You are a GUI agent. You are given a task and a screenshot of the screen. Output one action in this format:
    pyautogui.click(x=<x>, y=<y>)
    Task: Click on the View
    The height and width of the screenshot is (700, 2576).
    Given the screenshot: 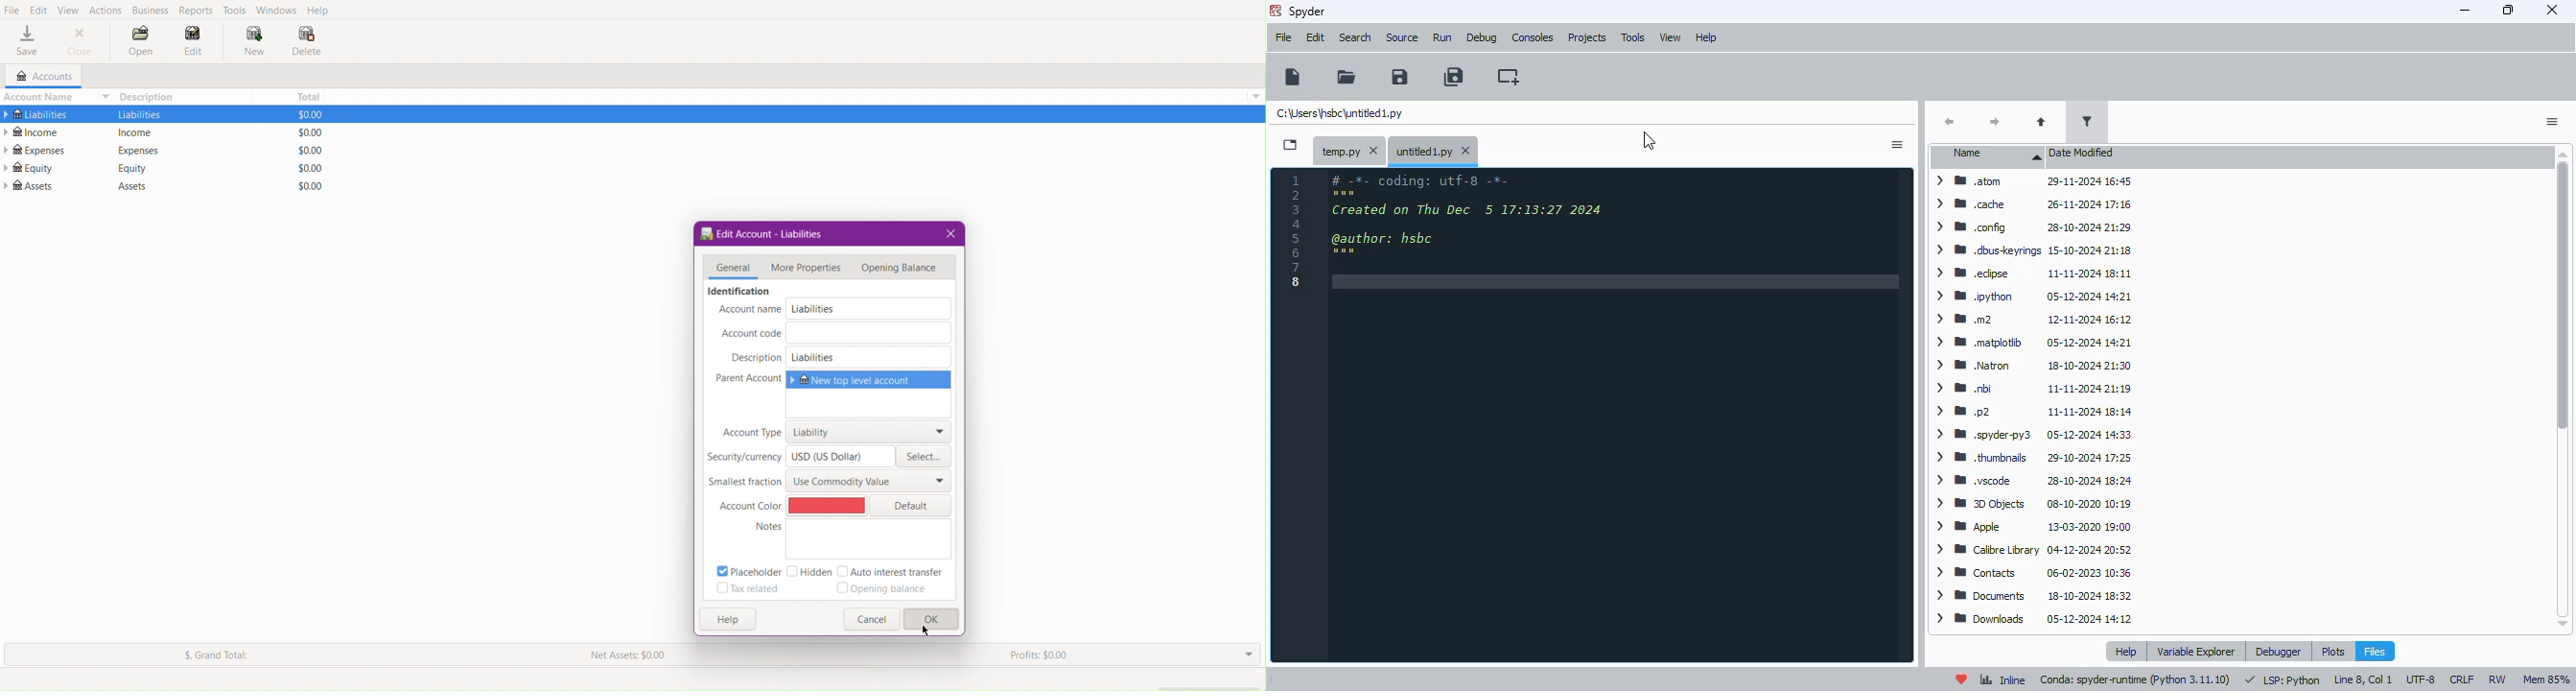 What is the action you would take?
    pyautogui.click(x=69, y=9)
    